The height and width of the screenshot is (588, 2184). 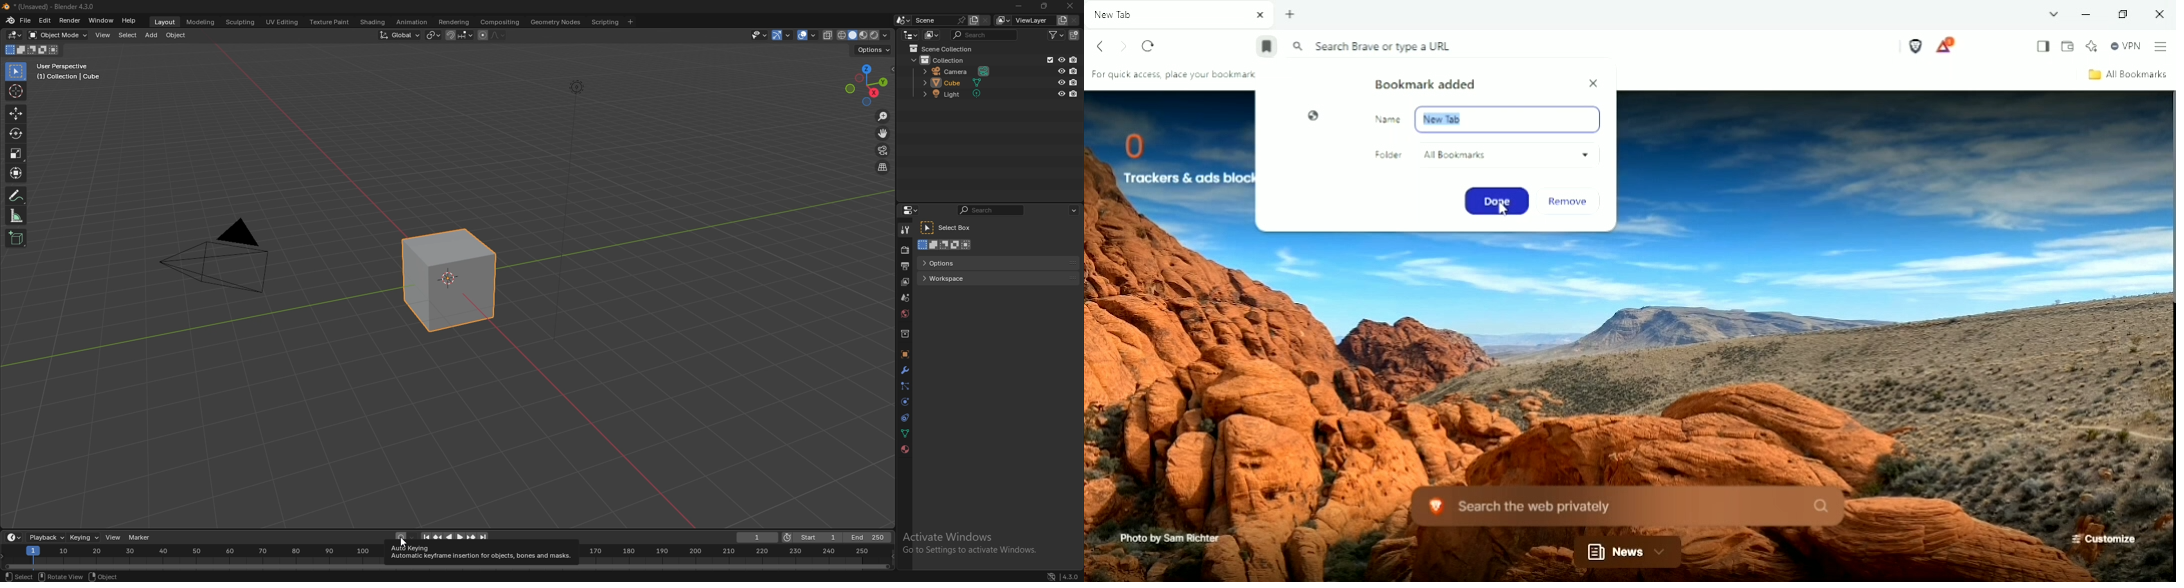 I want to click on window, so click(x=101, y=20).